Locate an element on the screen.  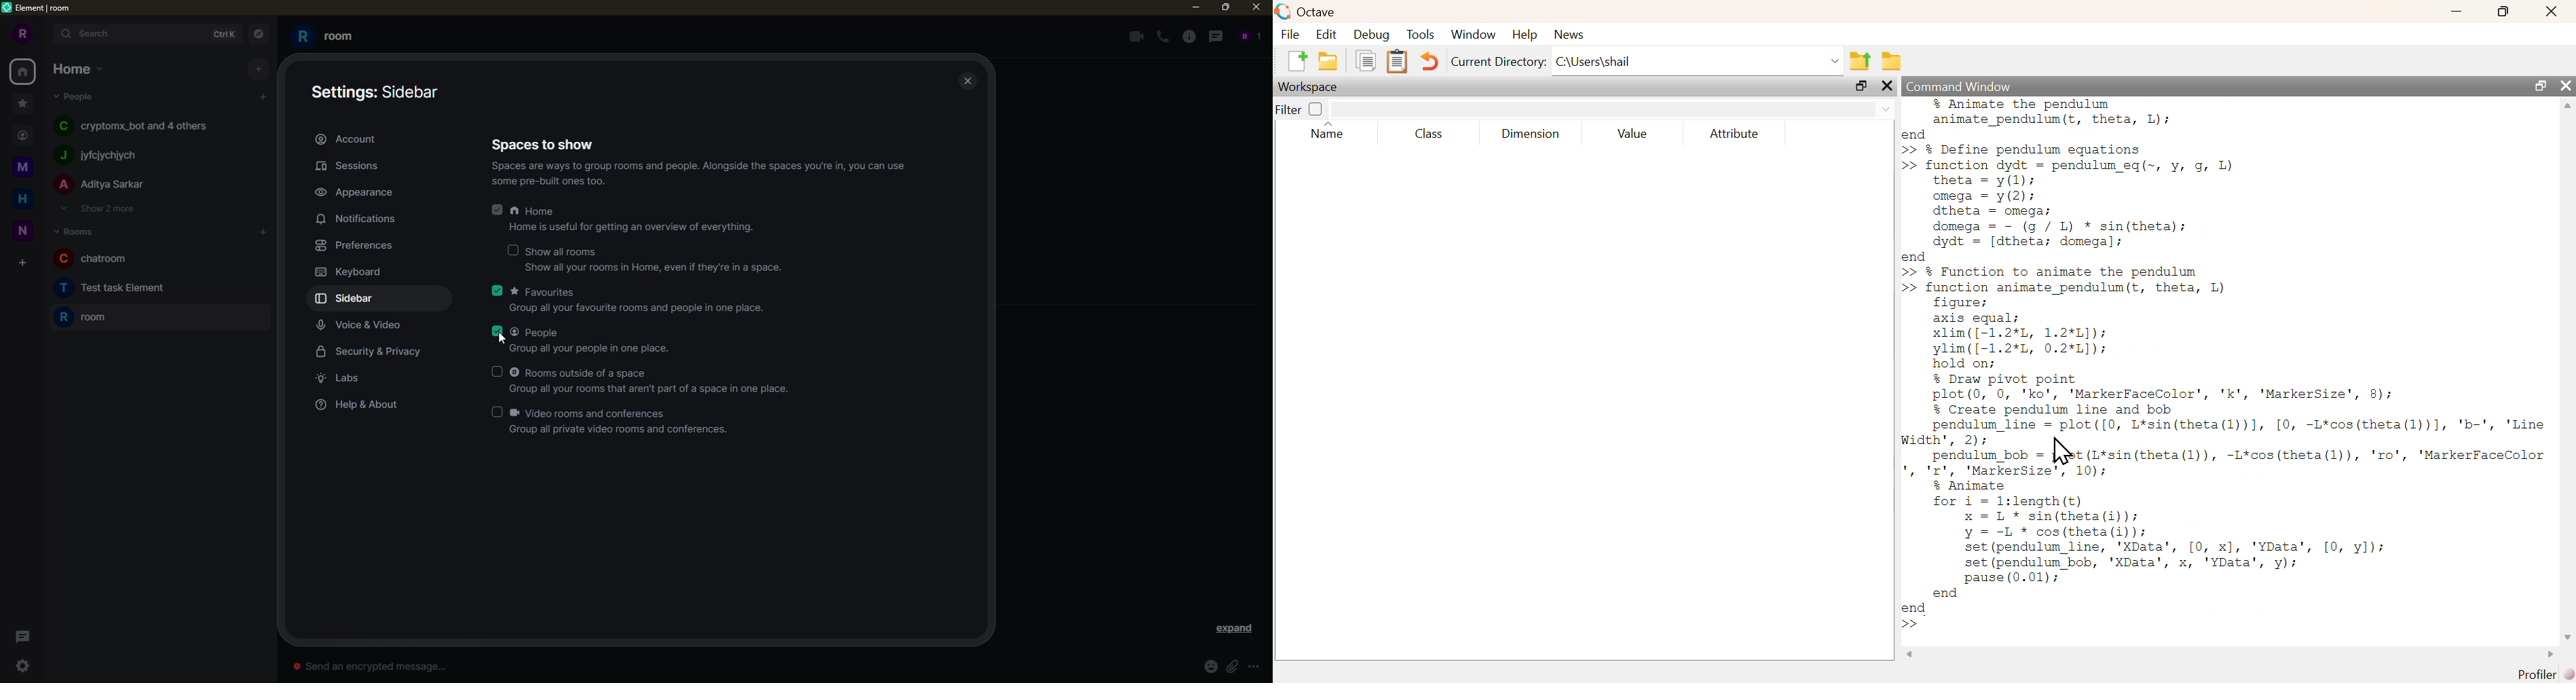
security & privacy is located at coordinates (371, 351).